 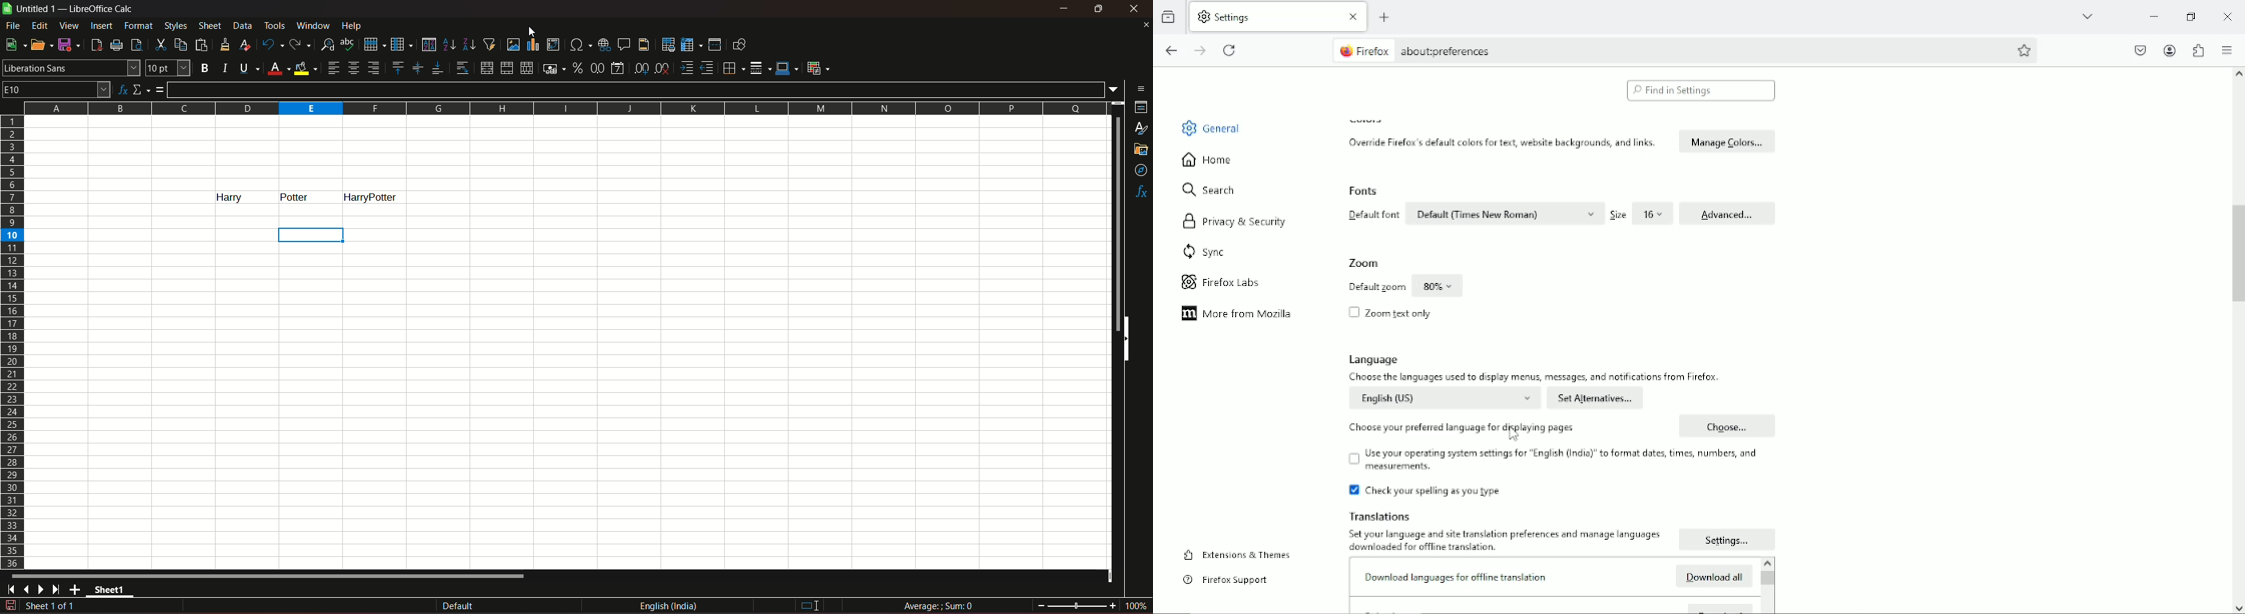 I want to click on format as date, so click(x=618, y=69).